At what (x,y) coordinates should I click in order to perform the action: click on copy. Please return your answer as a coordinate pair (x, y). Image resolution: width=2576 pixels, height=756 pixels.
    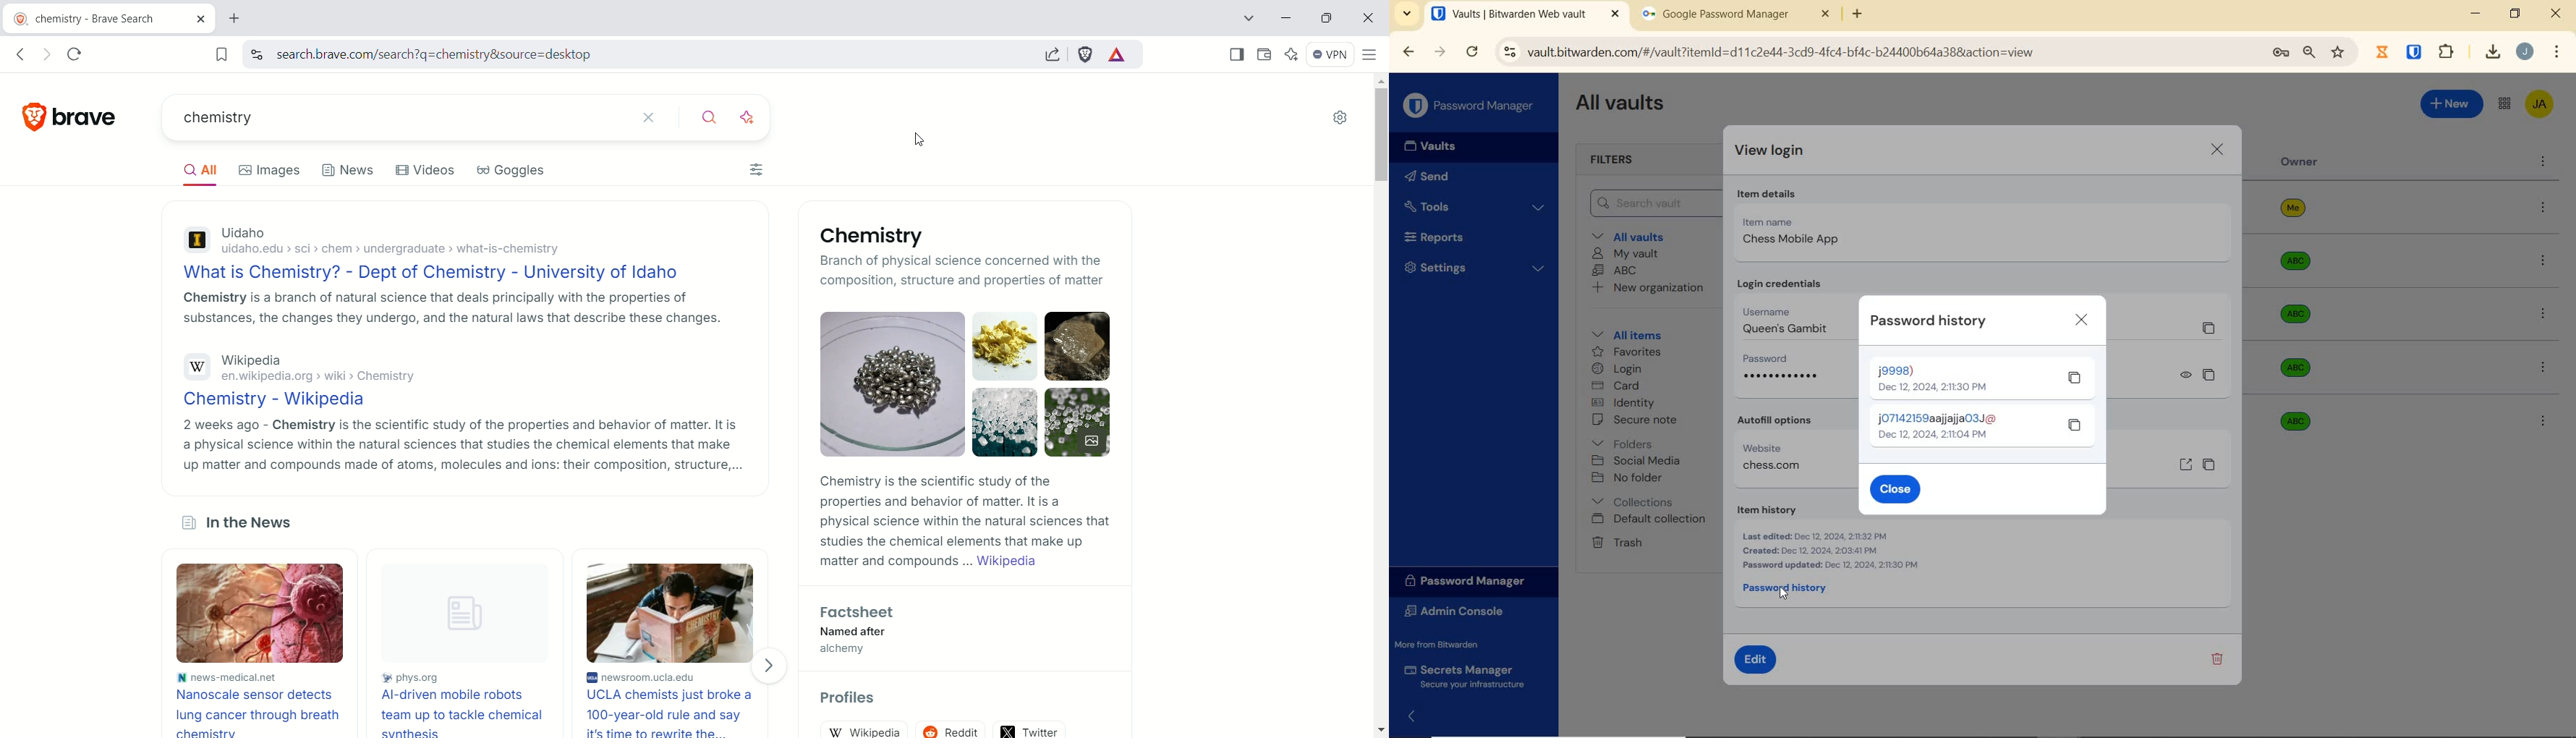
    Looking at the image, I should click on (2208, 375).